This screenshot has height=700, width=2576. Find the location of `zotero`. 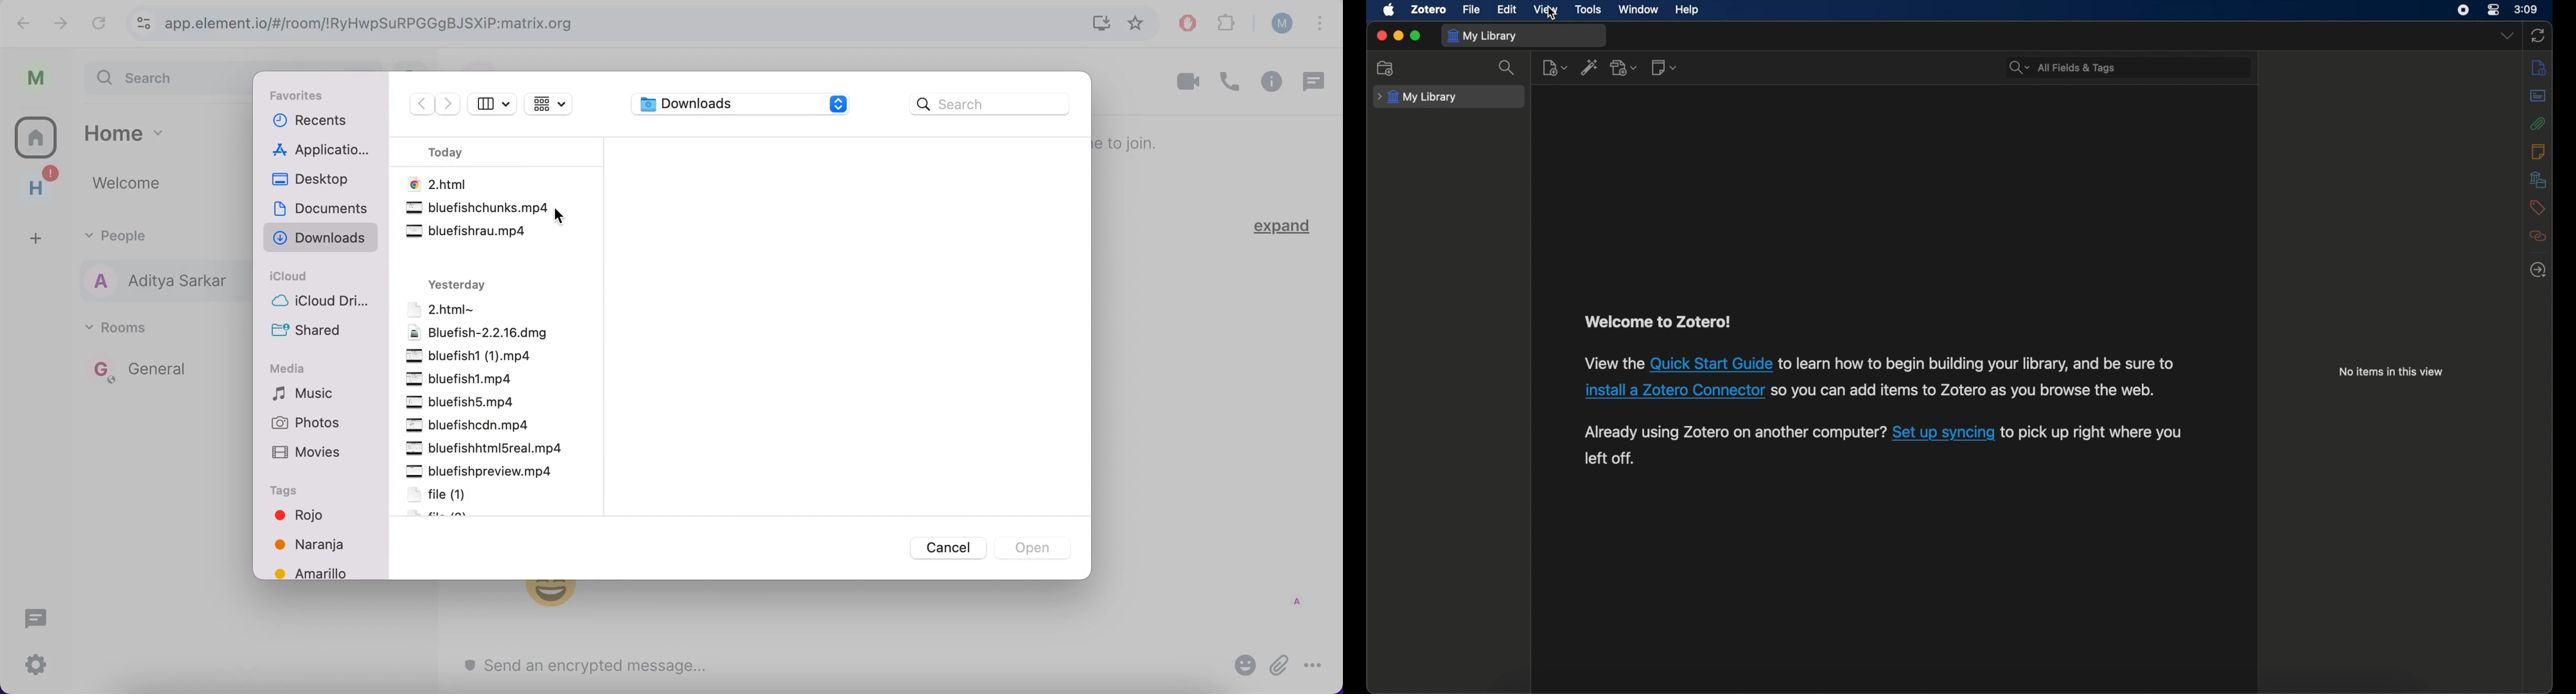

zotero is located at coordinates (1428, 9).